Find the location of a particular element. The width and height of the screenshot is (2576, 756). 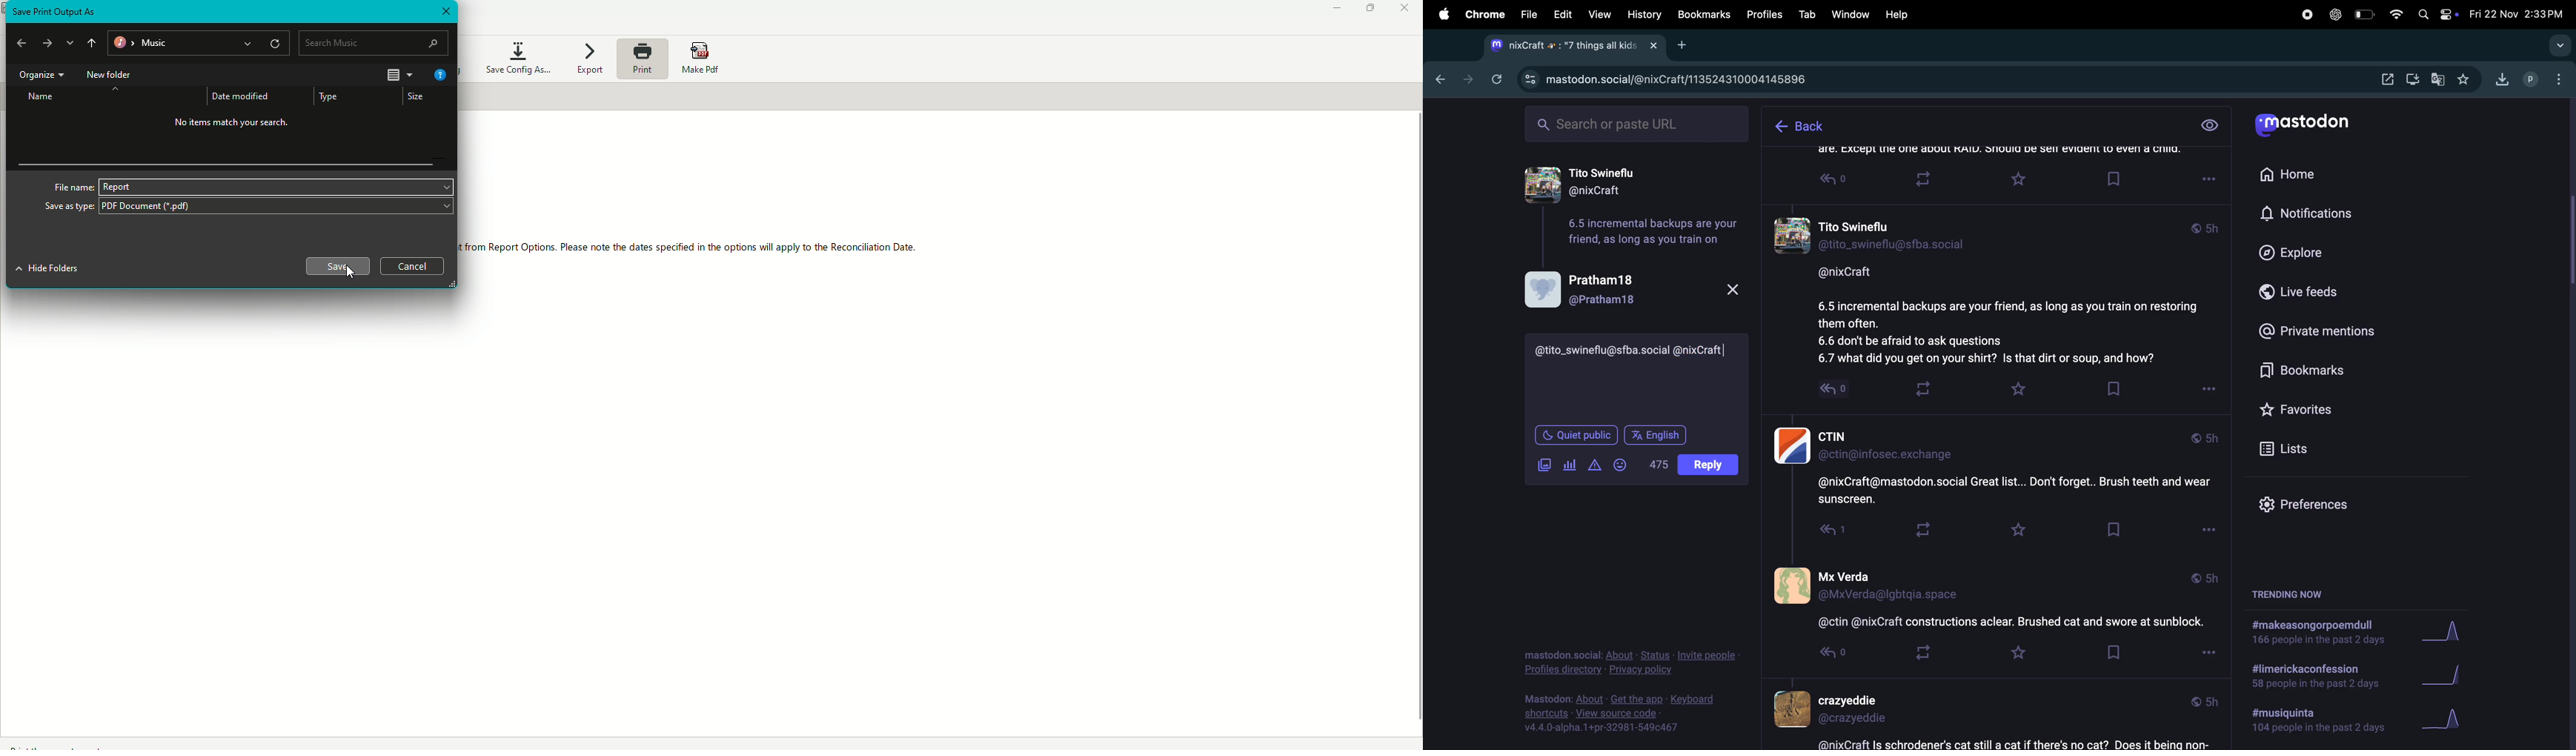

back is located at coordinates (1798, 127).